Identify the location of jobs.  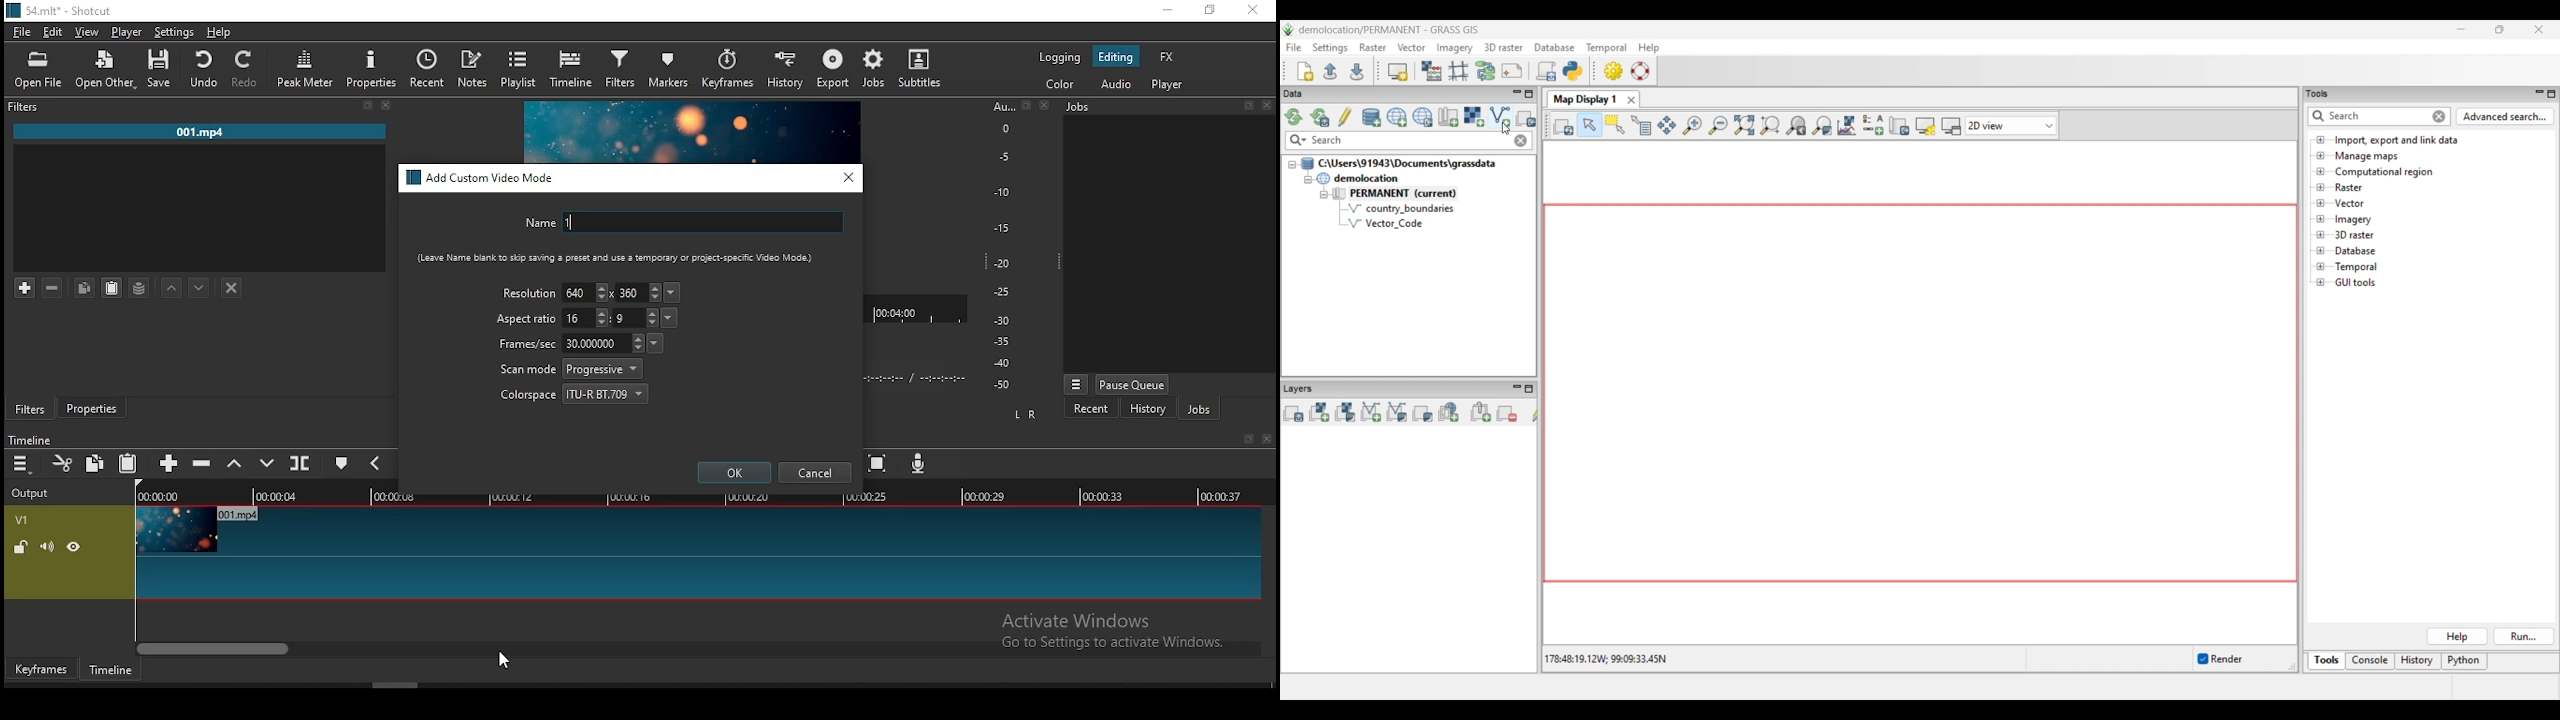
(1199, 410).